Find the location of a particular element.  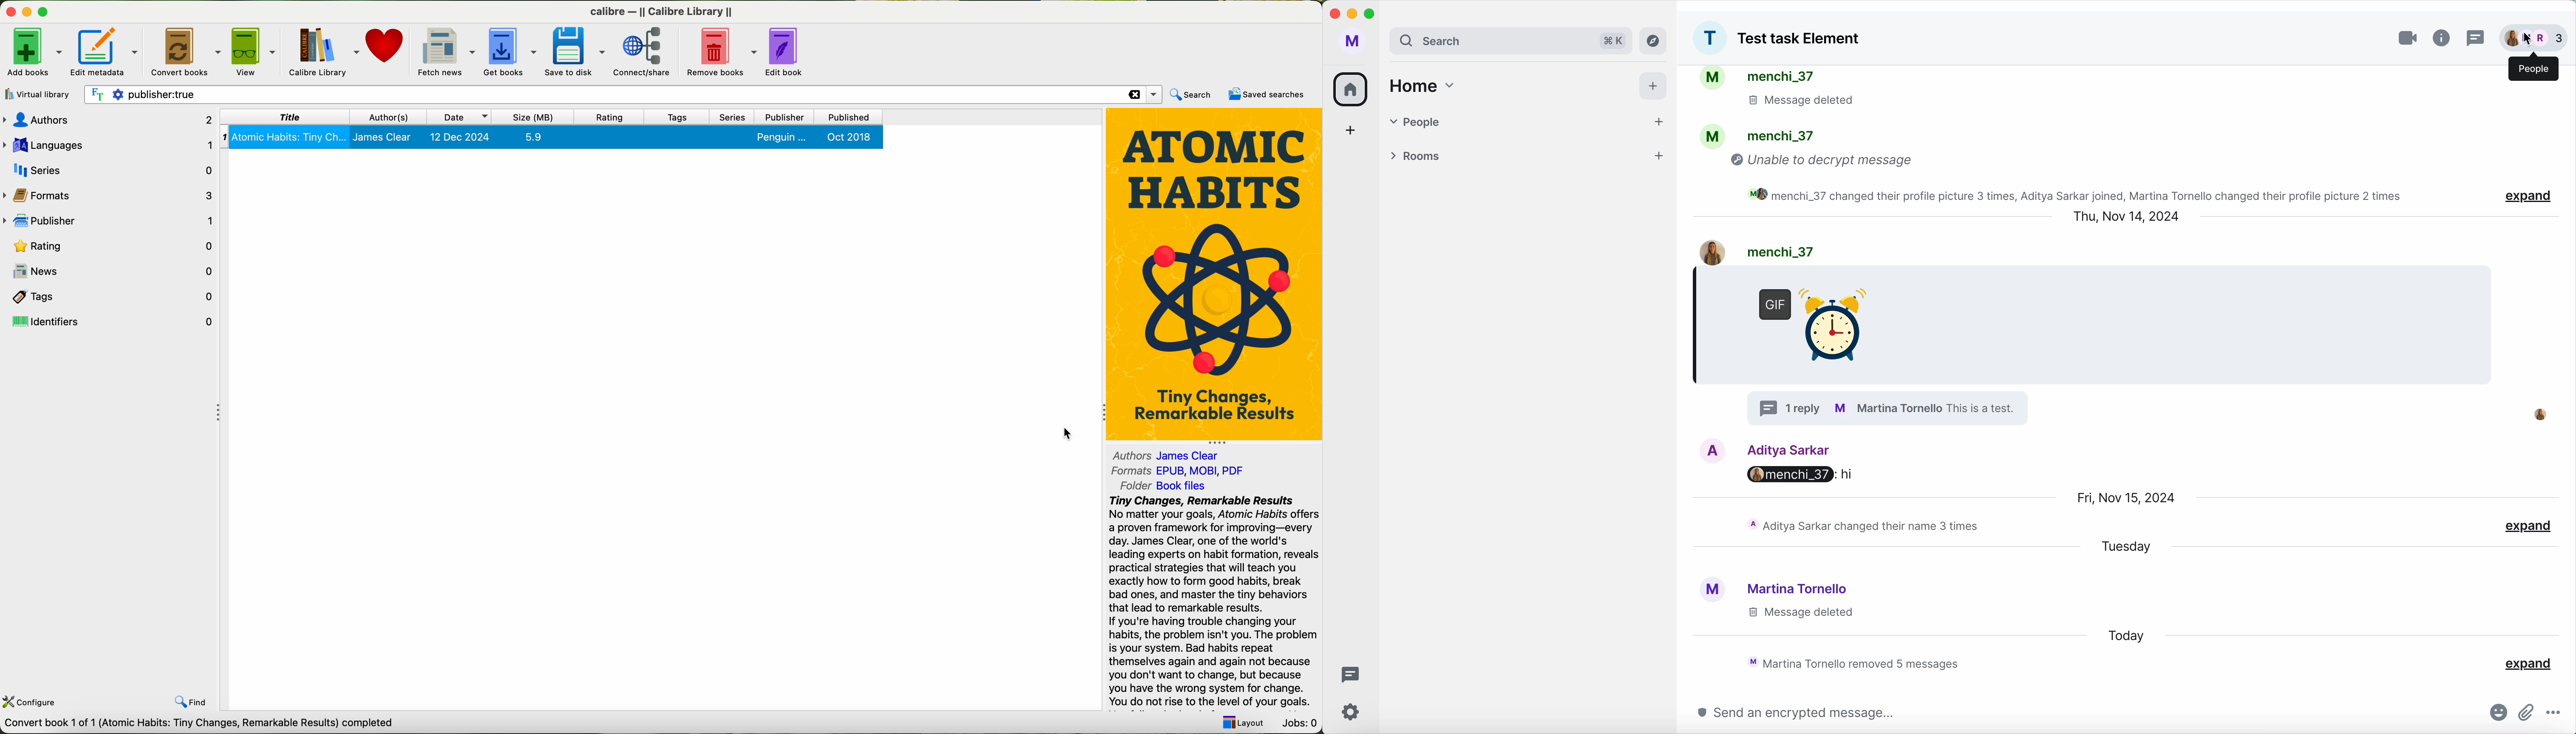

user is located at coordinates (1777, 250).